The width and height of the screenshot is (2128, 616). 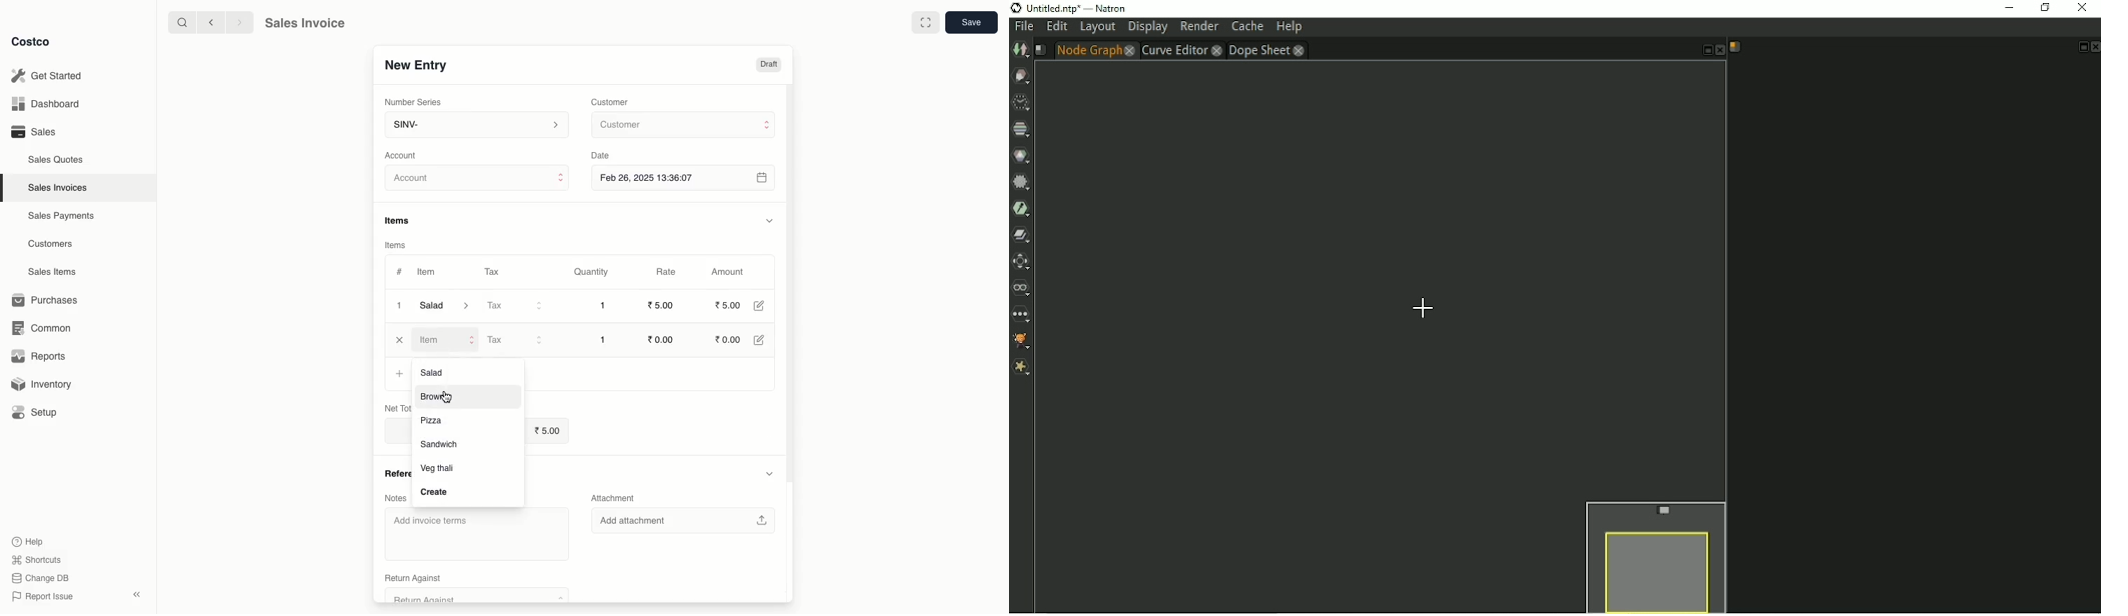 What do you see at coordinates (448, 341) in the screenshot?
I see `Item` at bounding box center [448, 341].